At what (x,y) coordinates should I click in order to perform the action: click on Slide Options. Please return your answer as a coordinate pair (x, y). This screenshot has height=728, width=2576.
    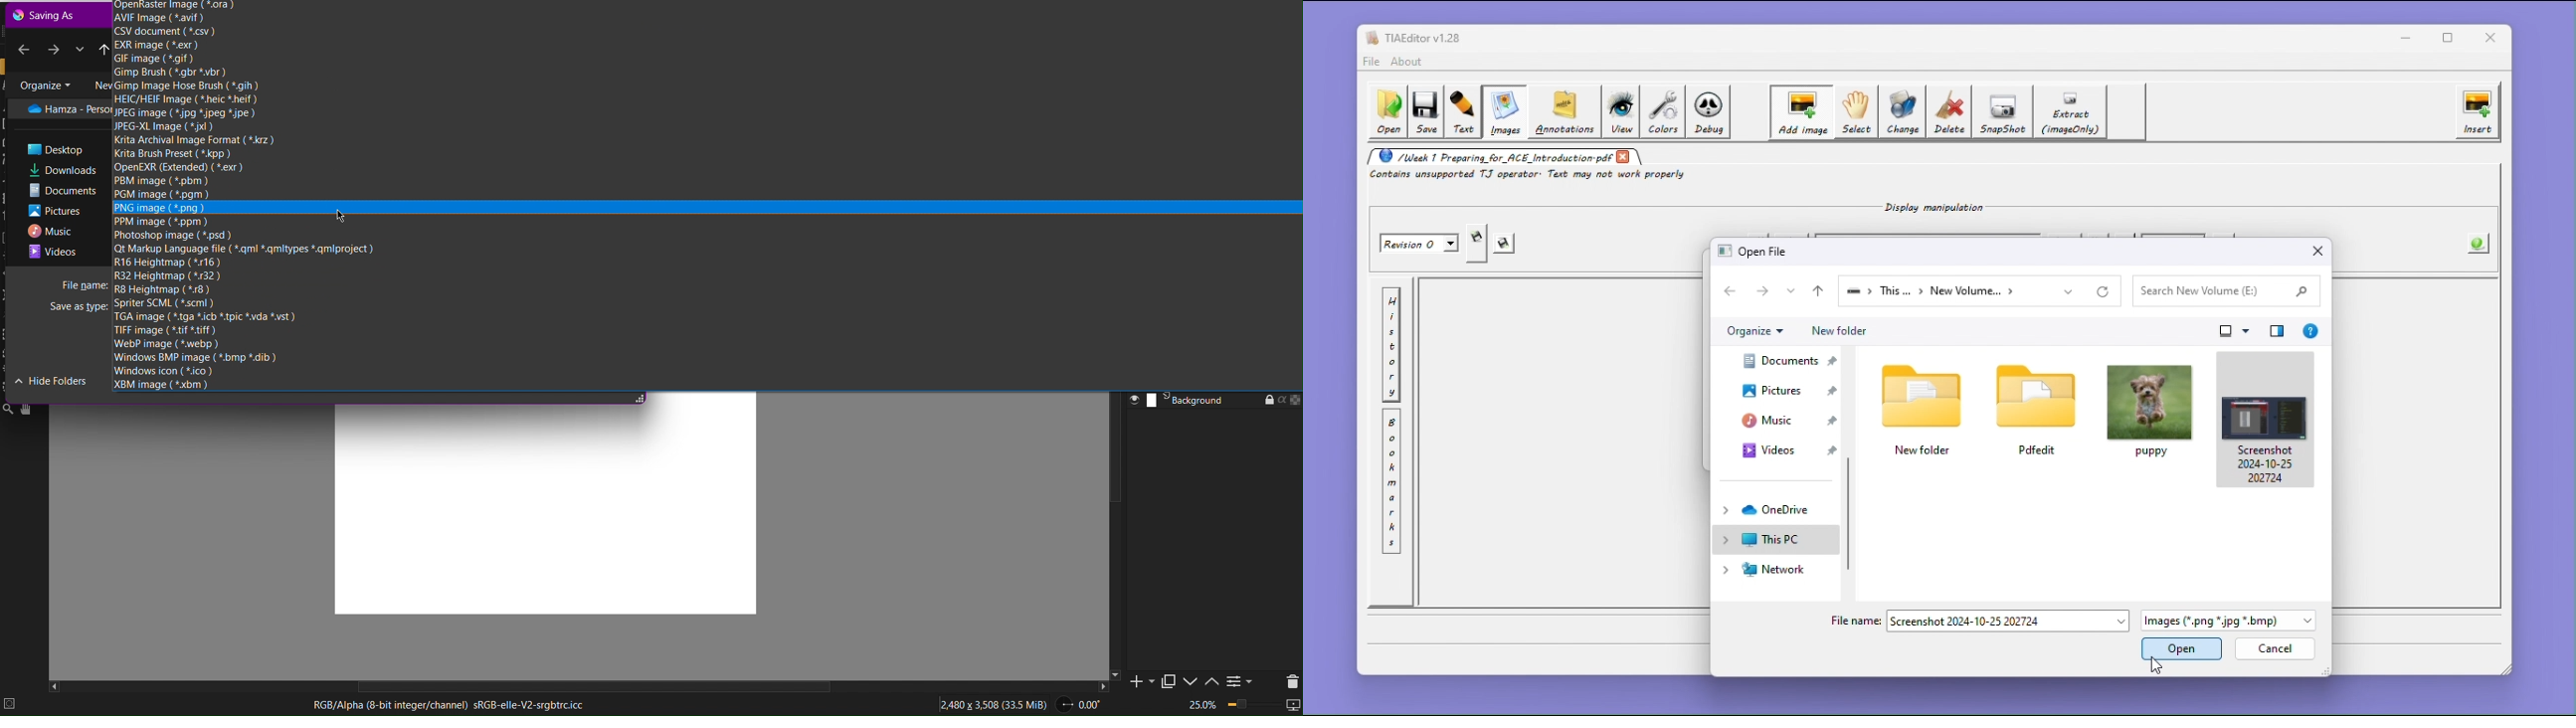
    Looking at the image, I should click on (1193, 681).